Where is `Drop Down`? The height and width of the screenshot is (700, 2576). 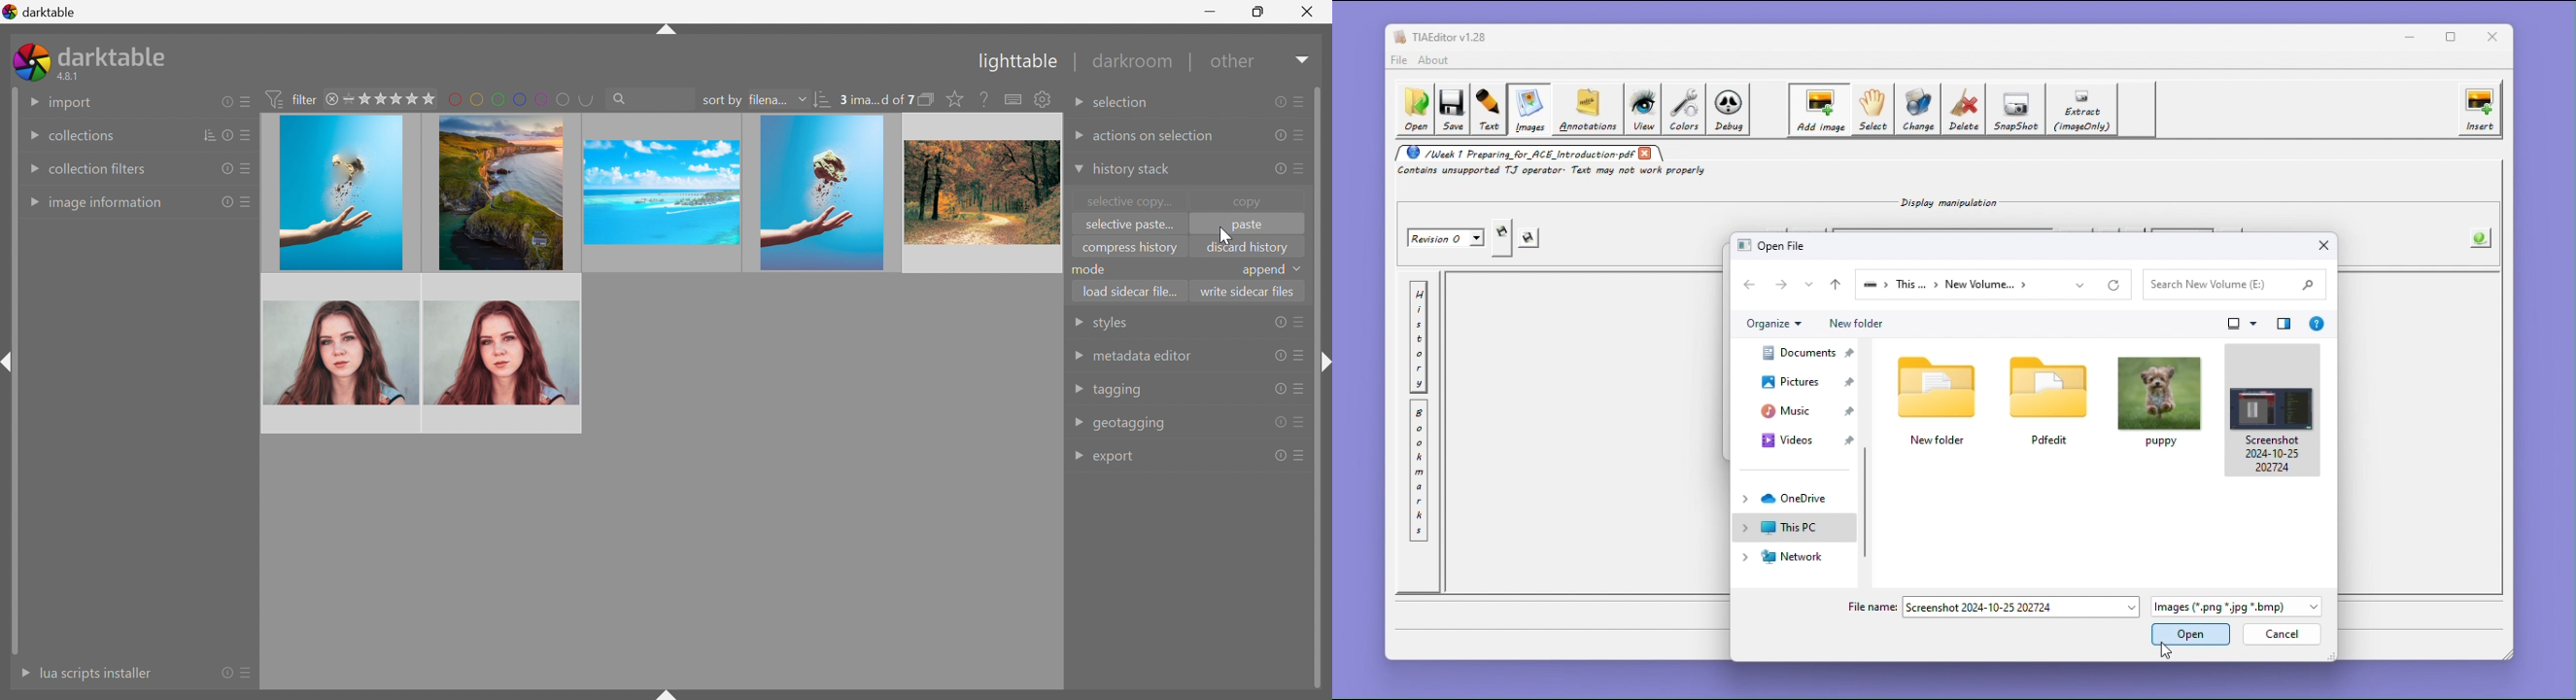
Drop Down is located at coordinates (31, 101).